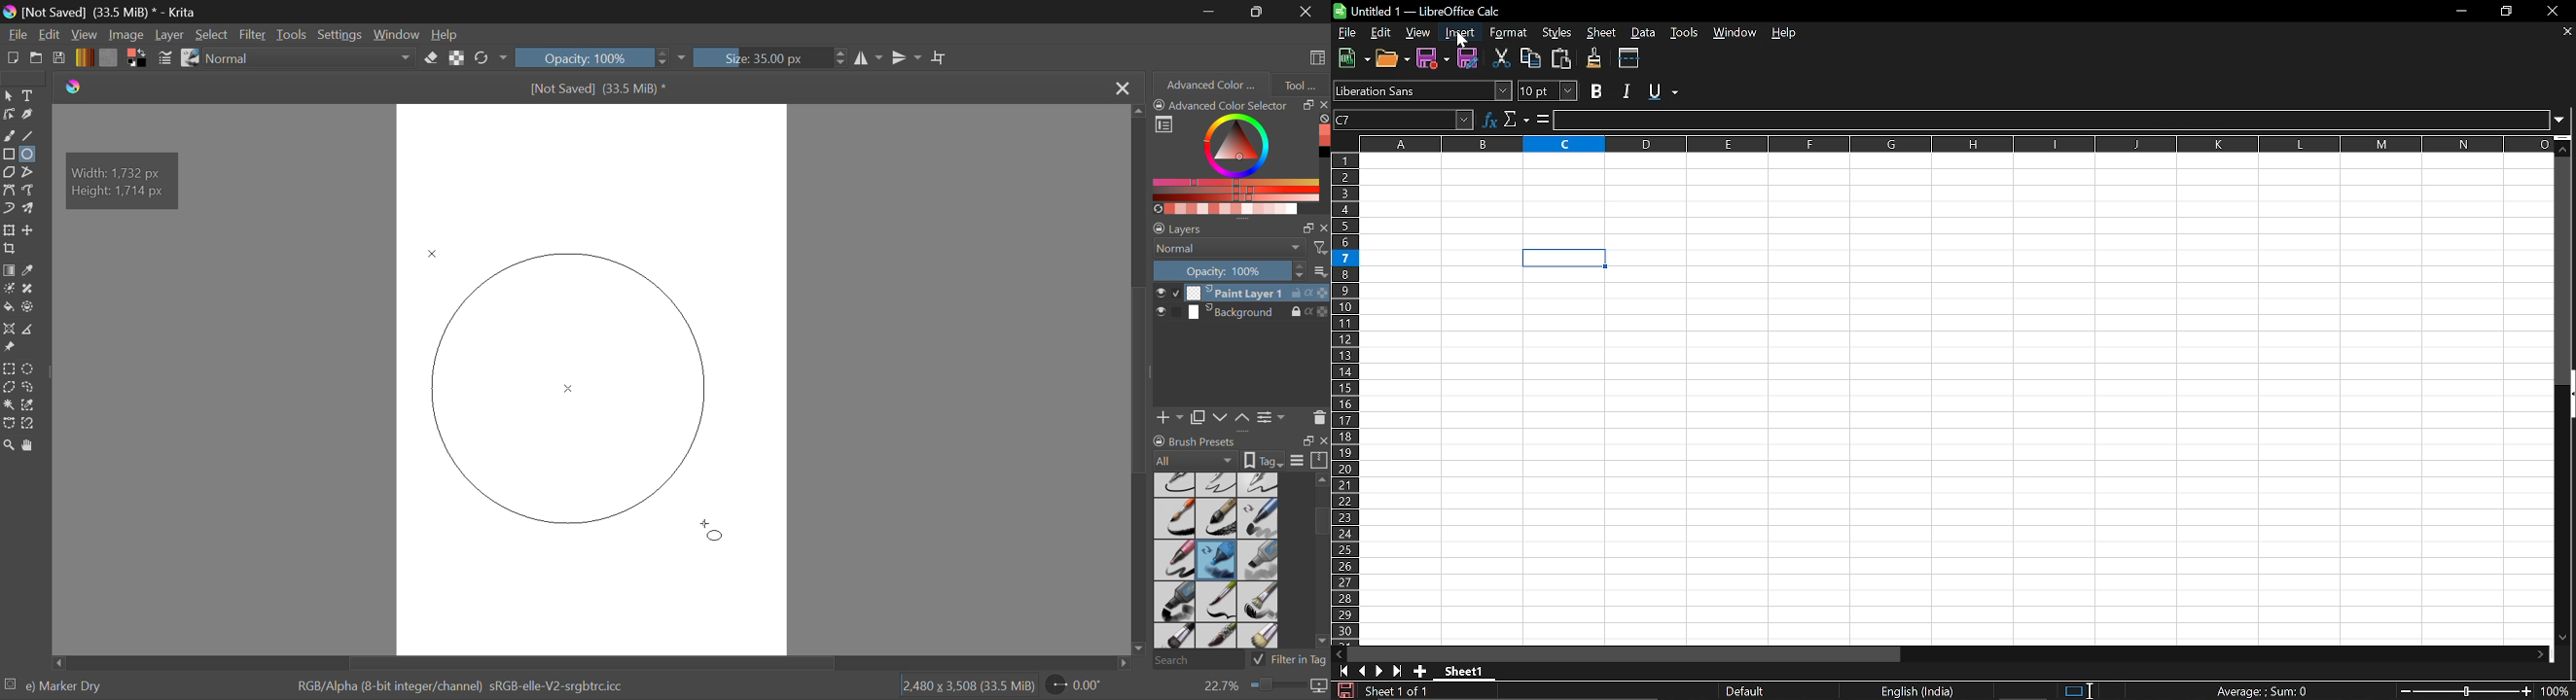 This screenshot has height=700, width=2576. What do you see at coordinates (1346, 32) in the screenshot?
I see `File` at bounding box center [1346, 32].